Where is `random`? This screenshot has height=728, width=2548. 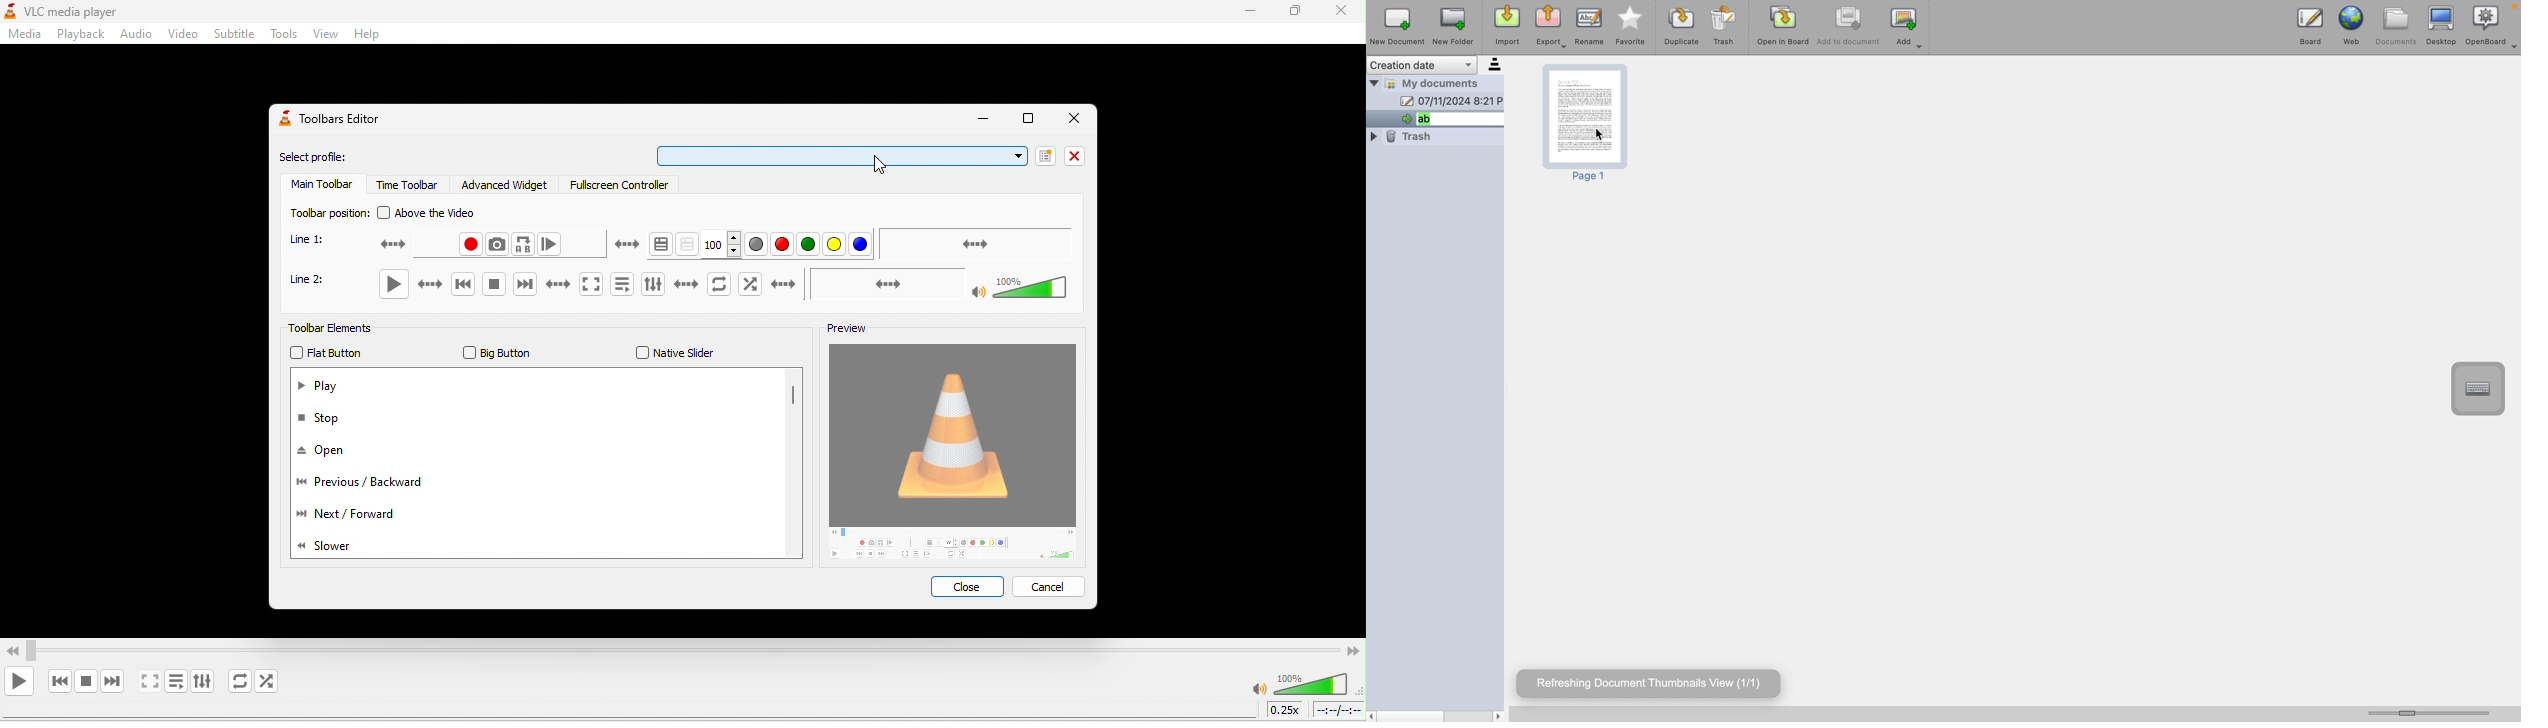
random is located at coordinates (764, 287).